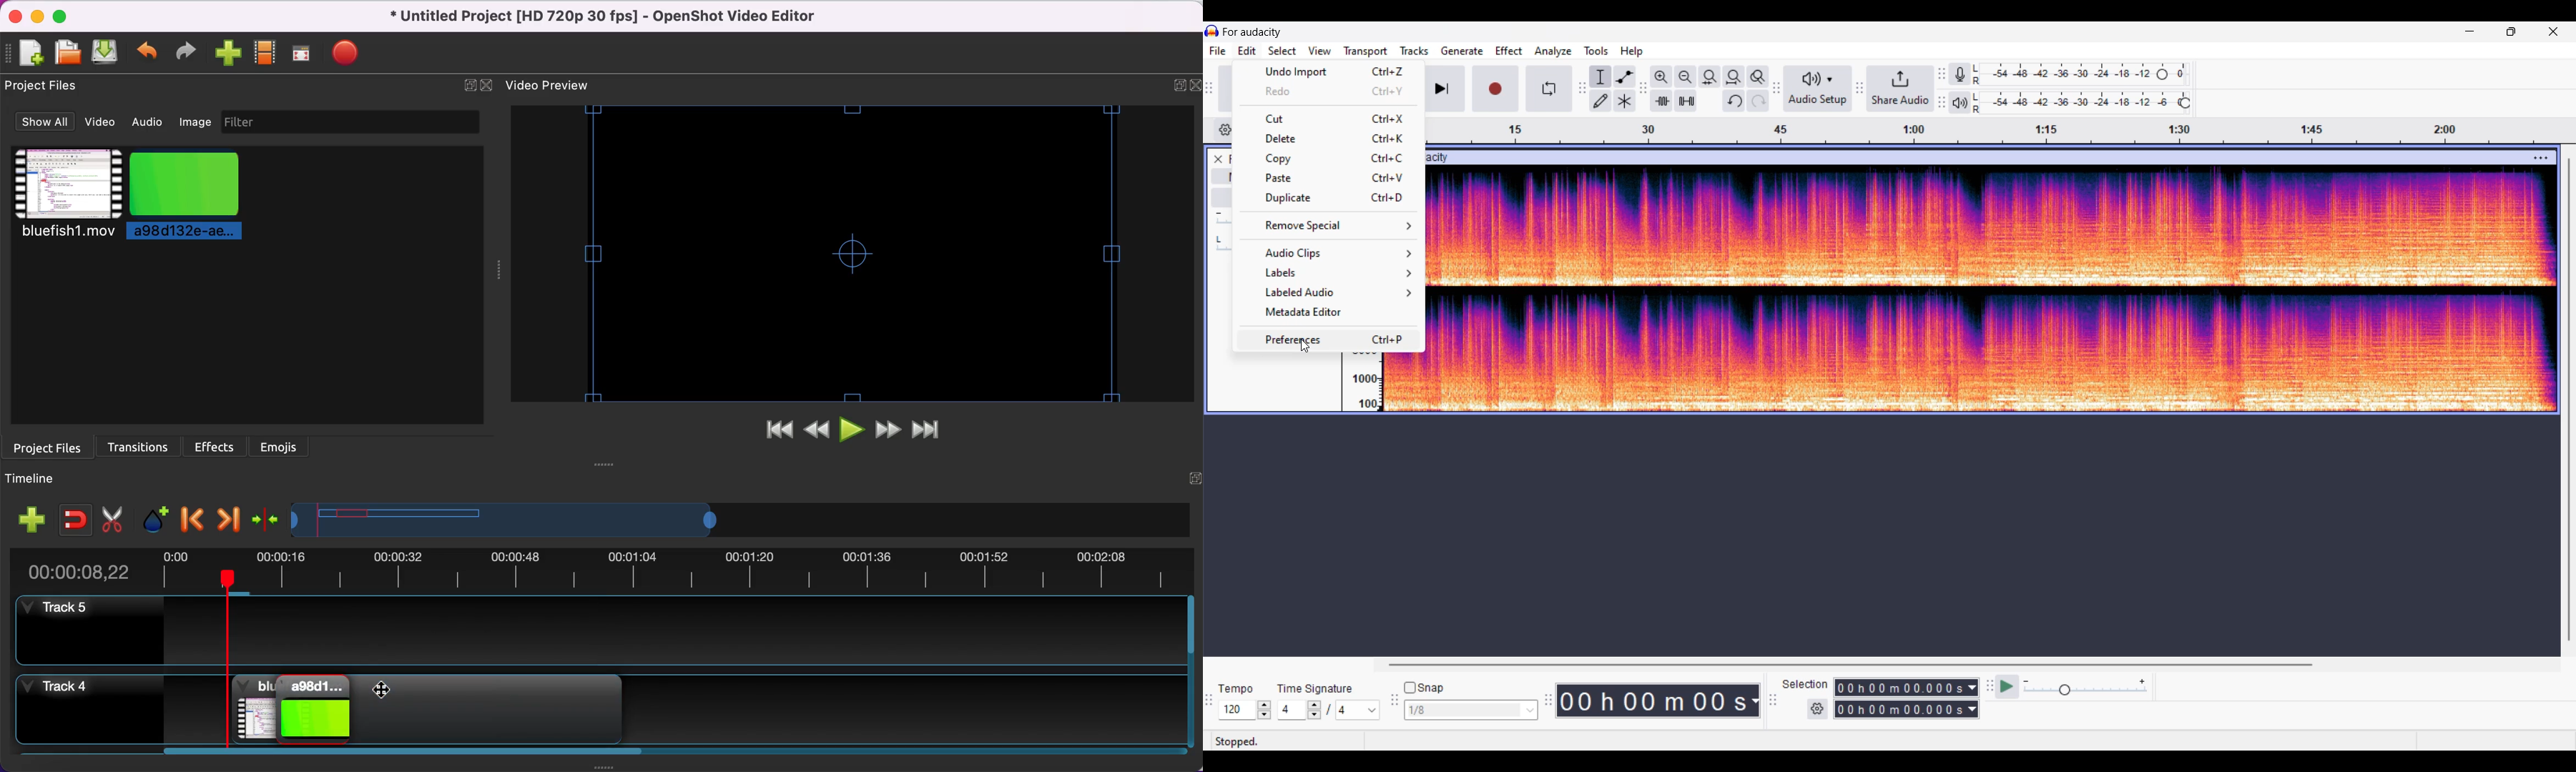 This screenshot has width=2576, height=784. What do you see at coordinates (779, 431) in the screenshot?
I see `jump to start` at bounding box center [779, 431].